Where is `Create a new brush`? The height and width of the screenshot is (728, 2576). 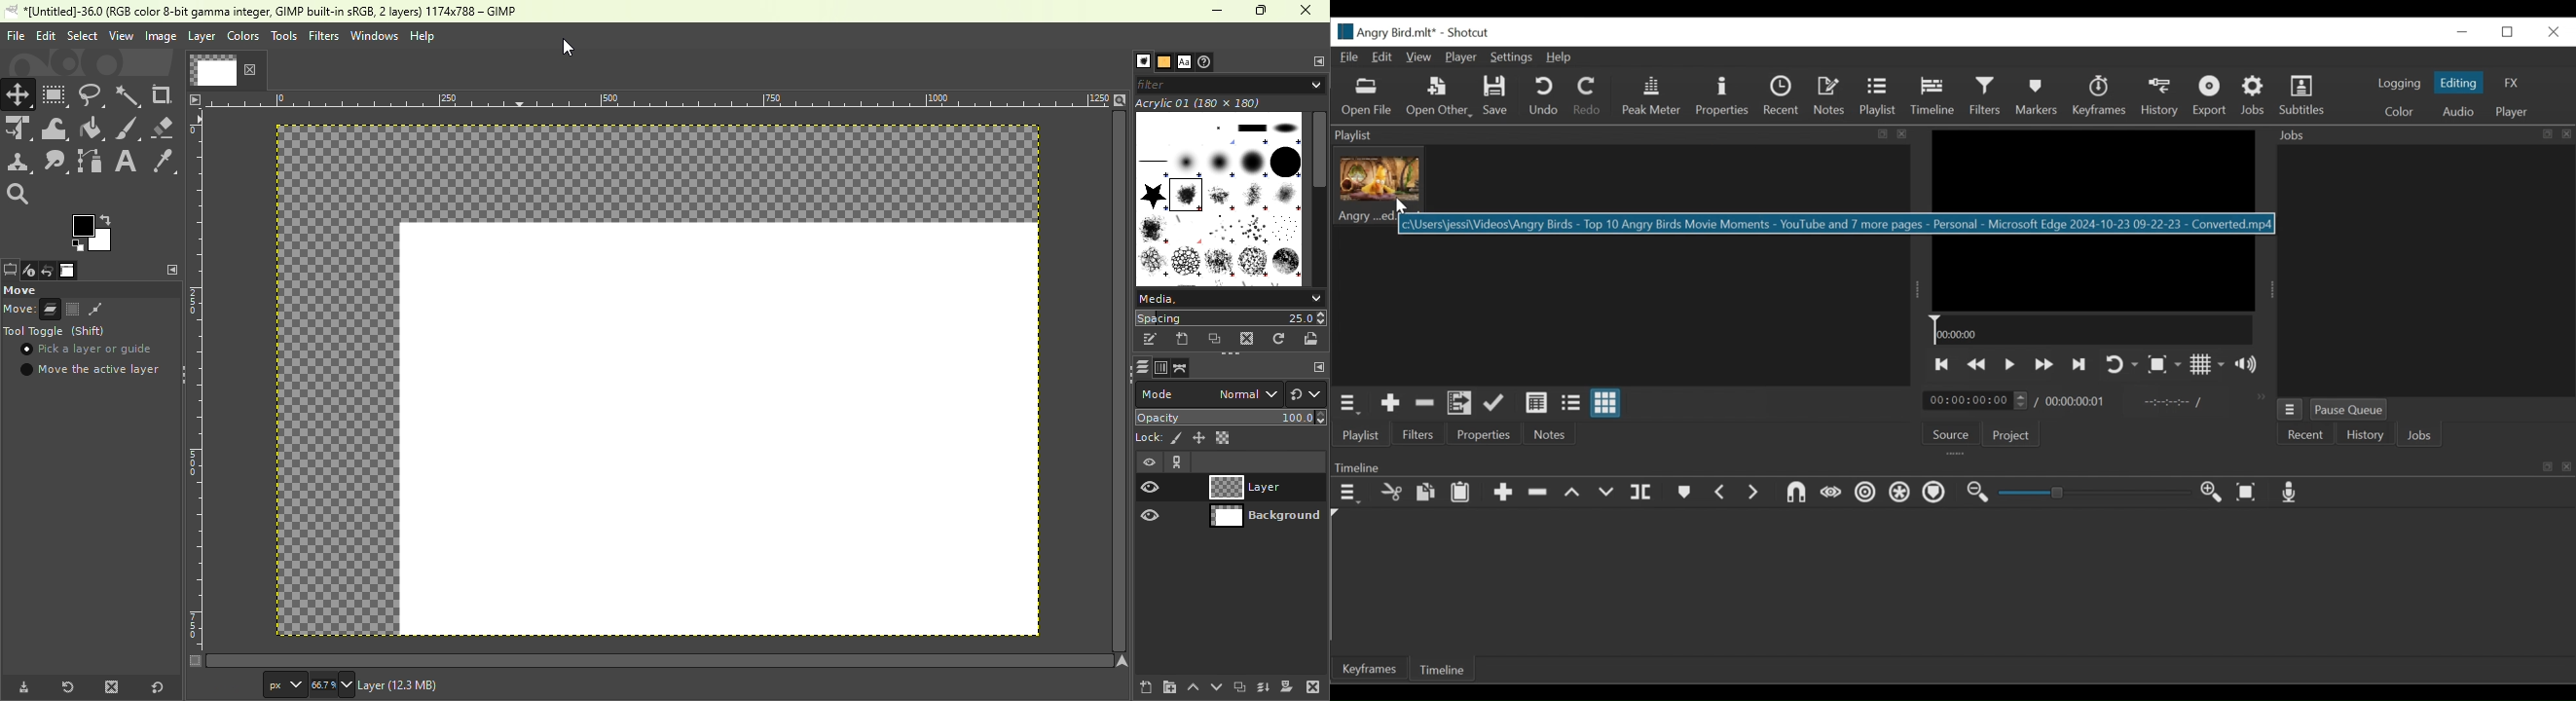
Create a new brush is located at coordinates (1183, 340).